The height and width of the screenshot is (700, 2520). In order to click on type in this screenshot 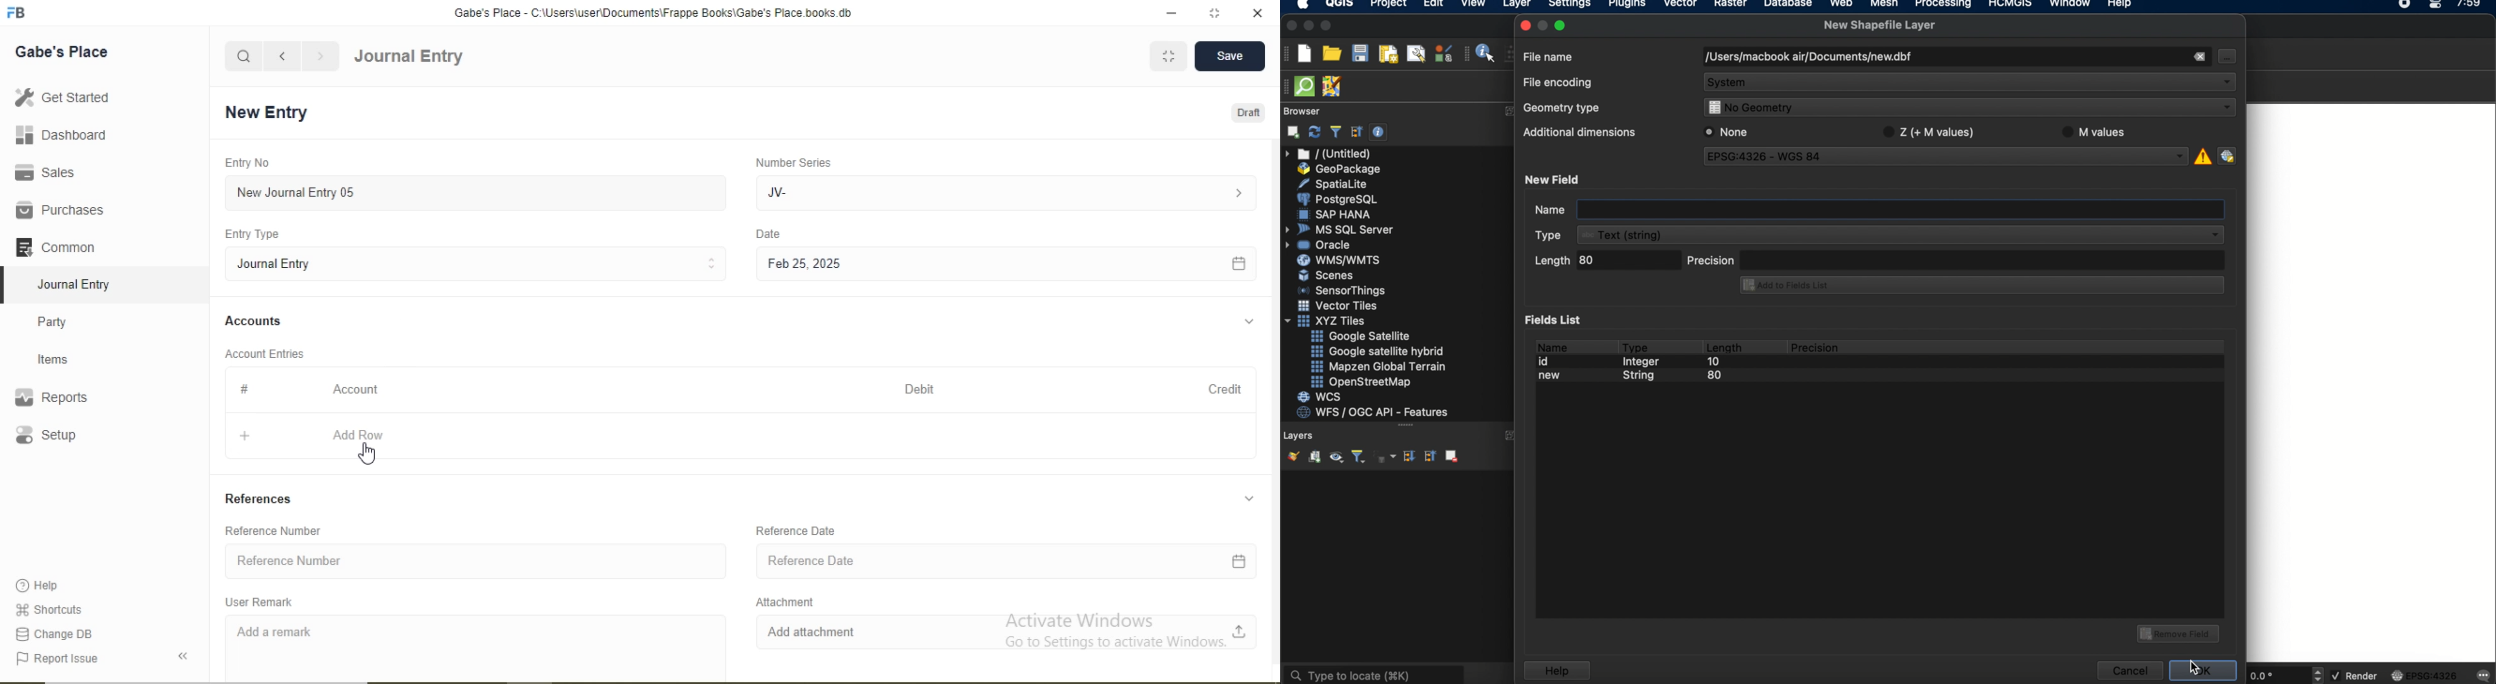, I will do `click(1636, 345)`.